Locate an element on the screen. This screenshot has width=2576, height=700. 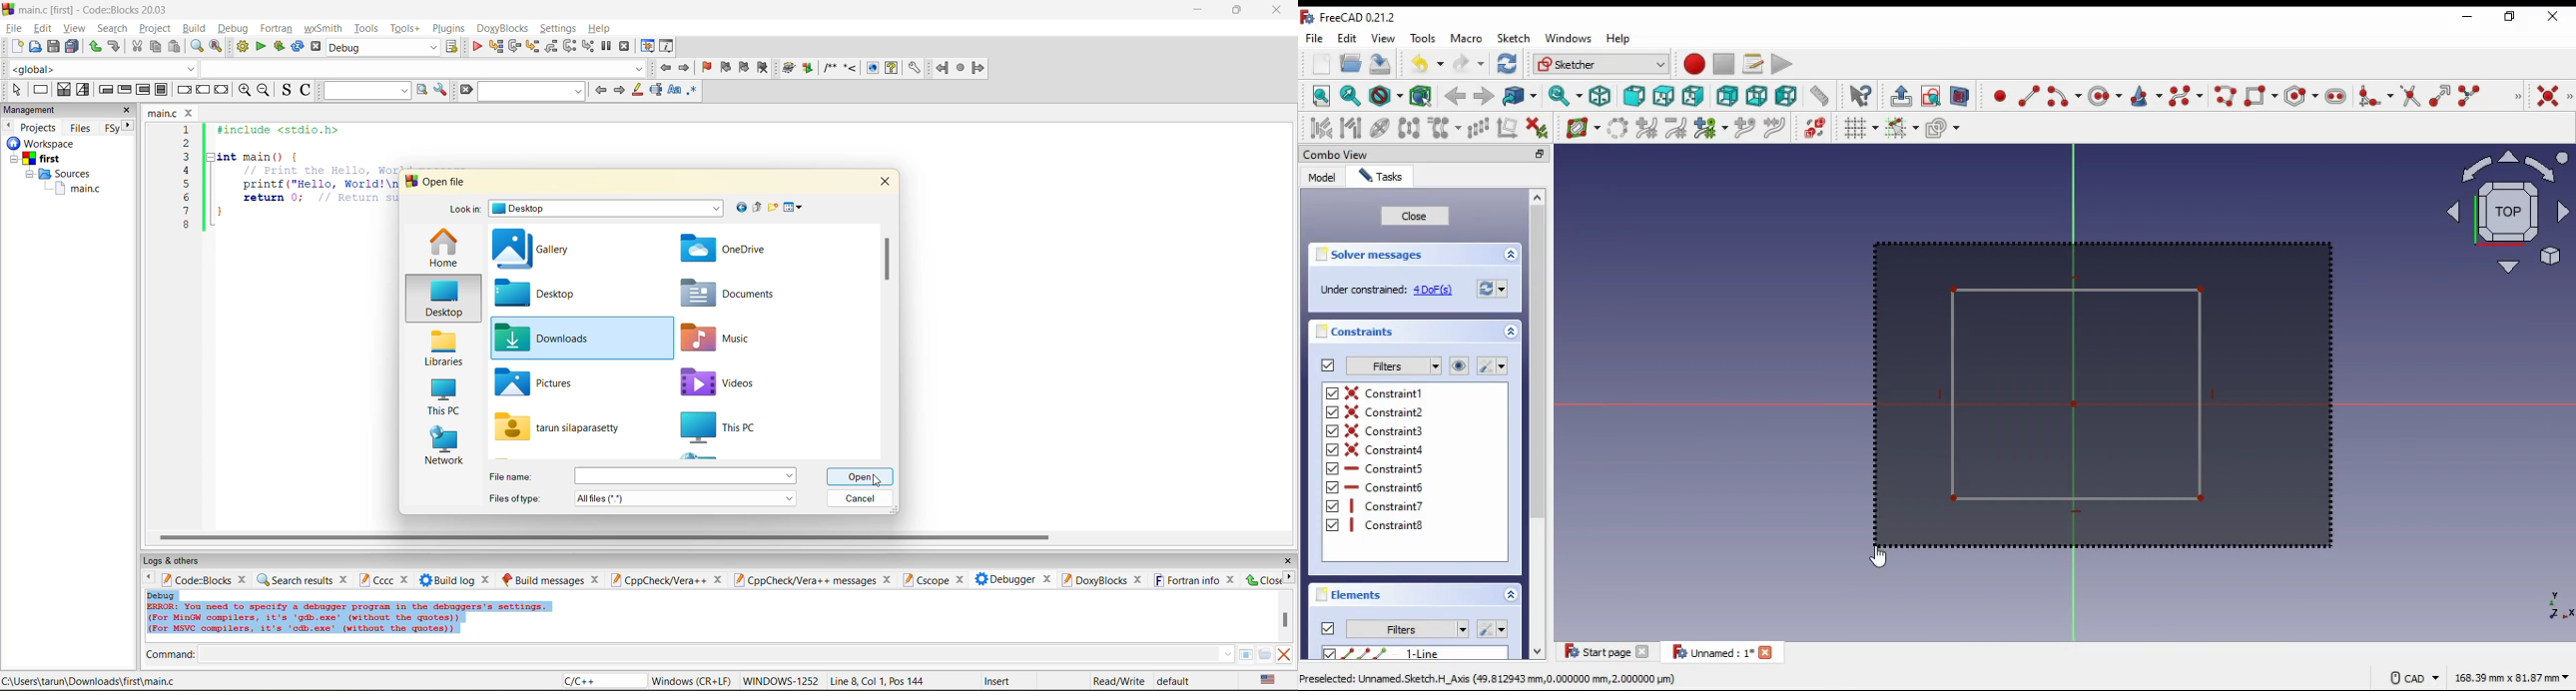
switch virtual space is located at coordinates (1814, 128).